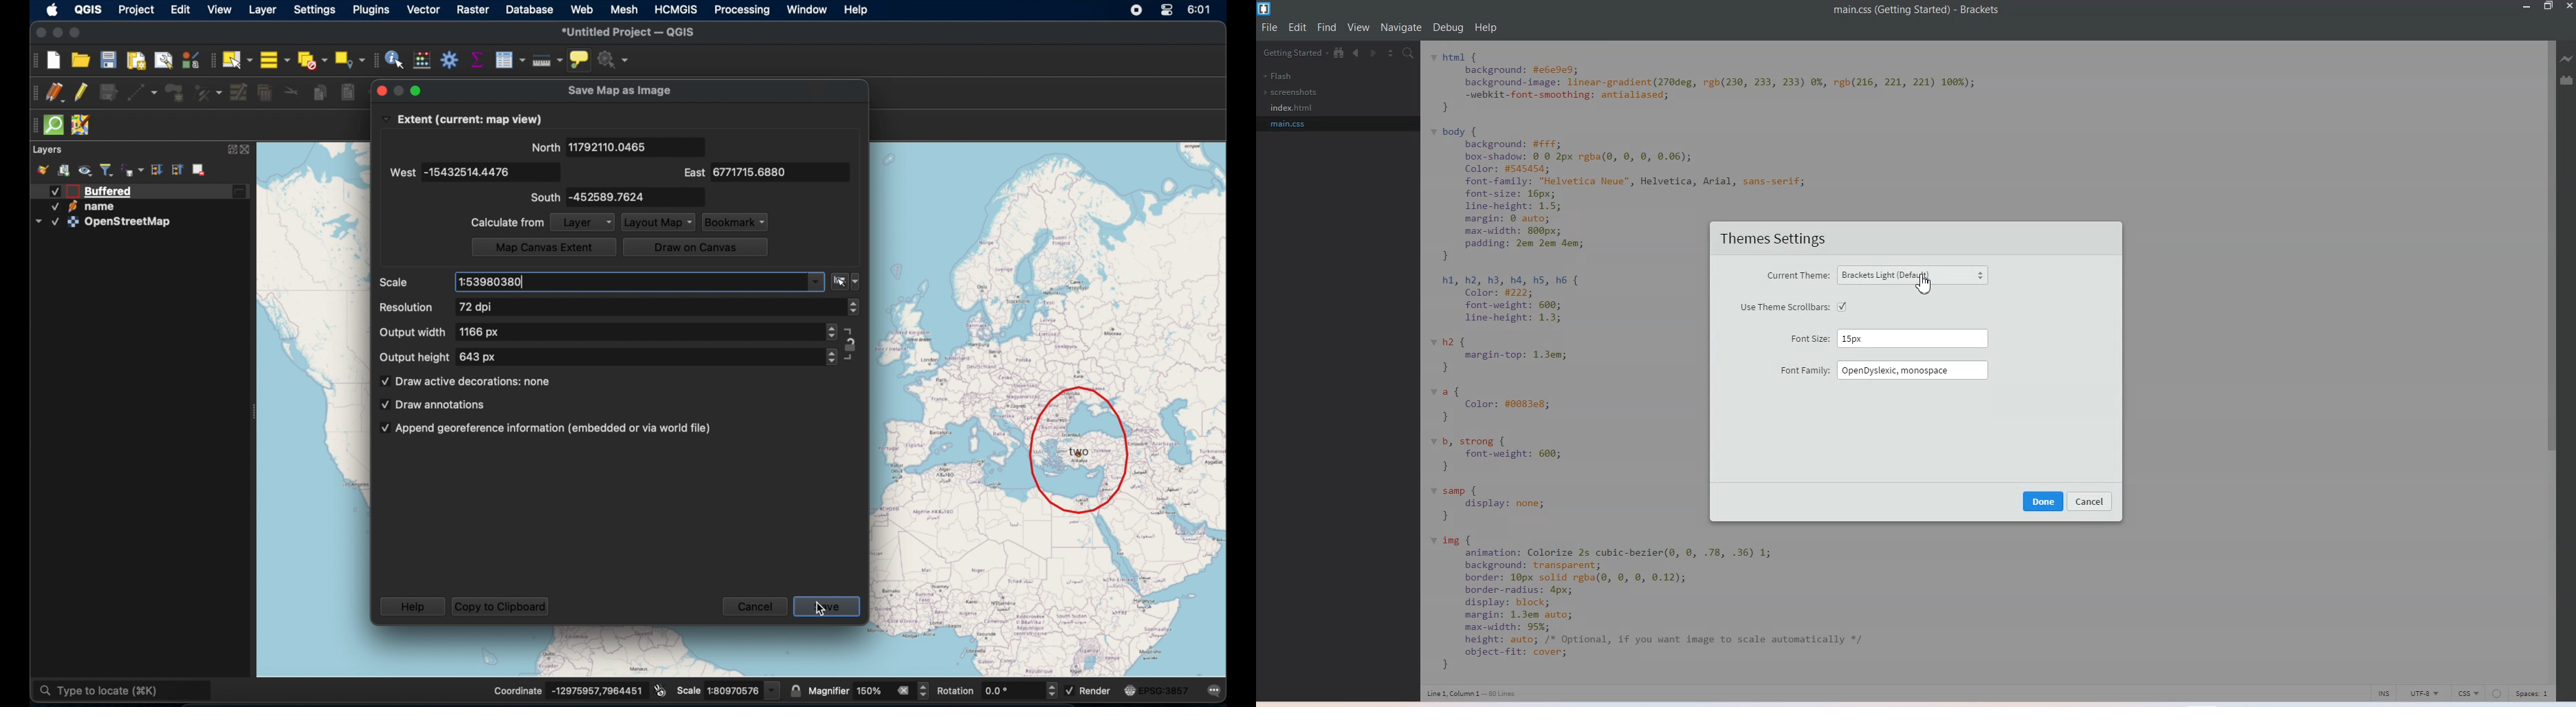 The width and height of the screenshot is (2576, 728). I want to click on icon, so click(1130, 689).